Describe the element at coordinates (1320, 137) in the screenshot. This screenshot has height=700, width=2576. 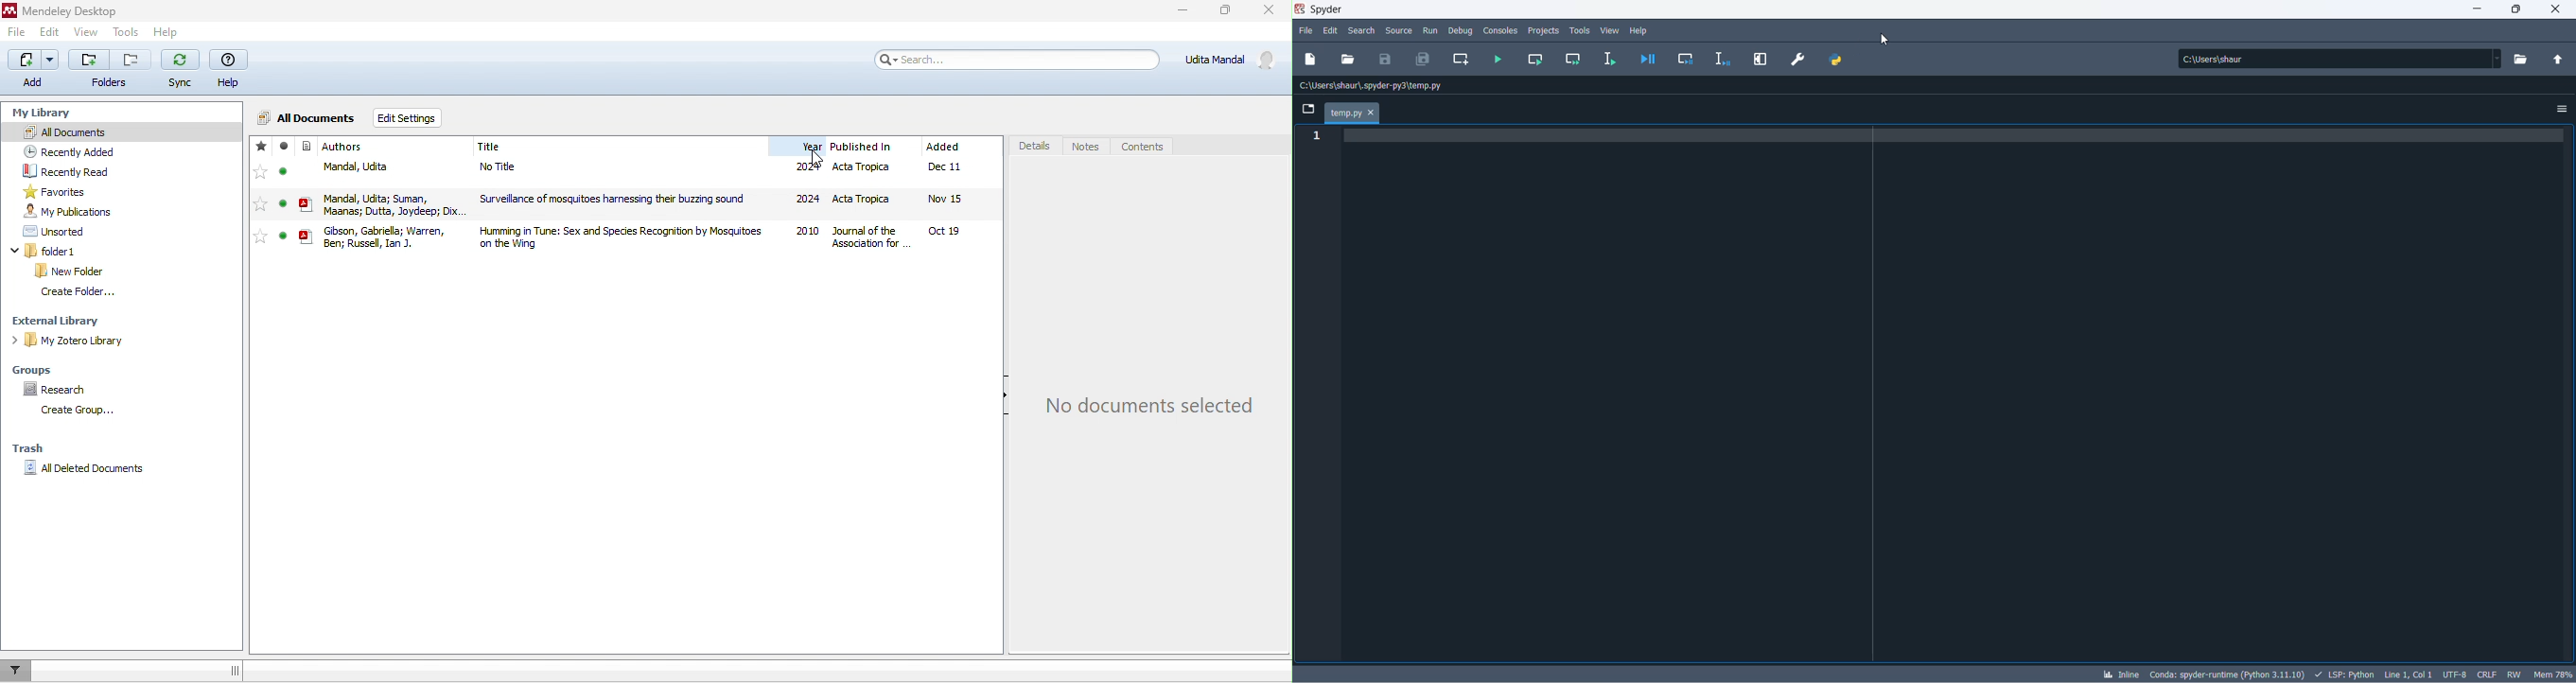
I see `line number` at that location.